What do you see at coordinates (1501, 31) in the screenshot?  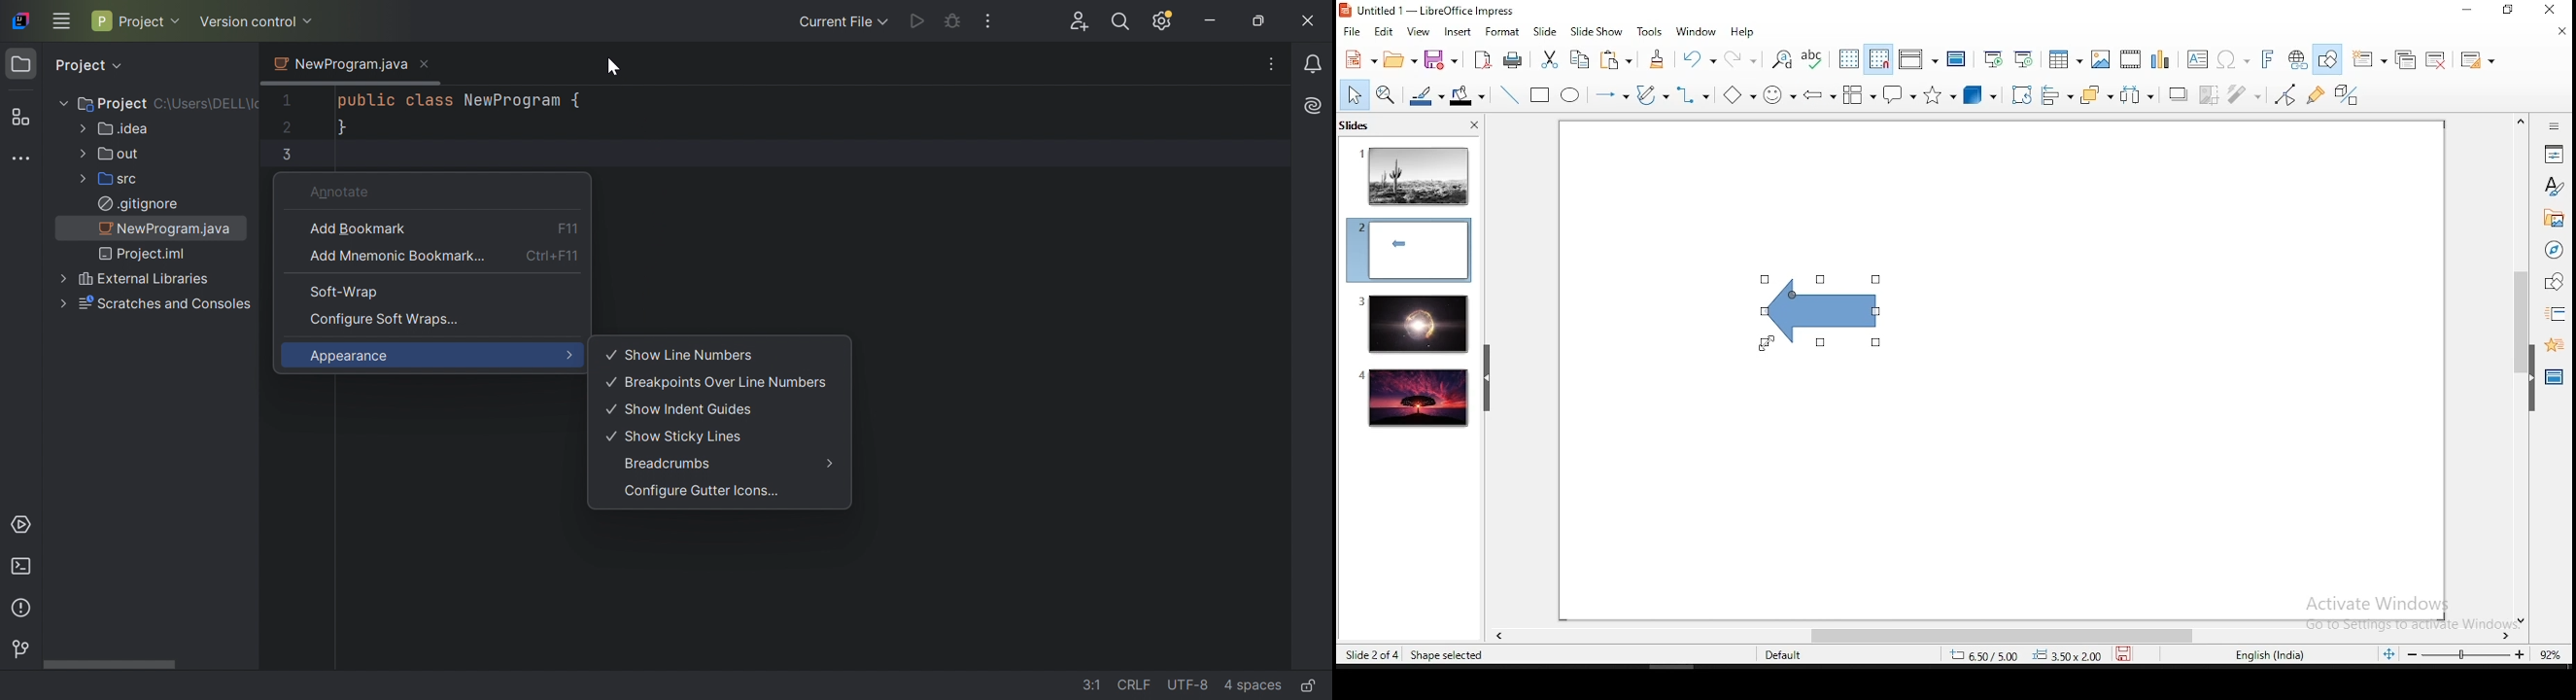 I see `format` at bounding box center [1501, 31].